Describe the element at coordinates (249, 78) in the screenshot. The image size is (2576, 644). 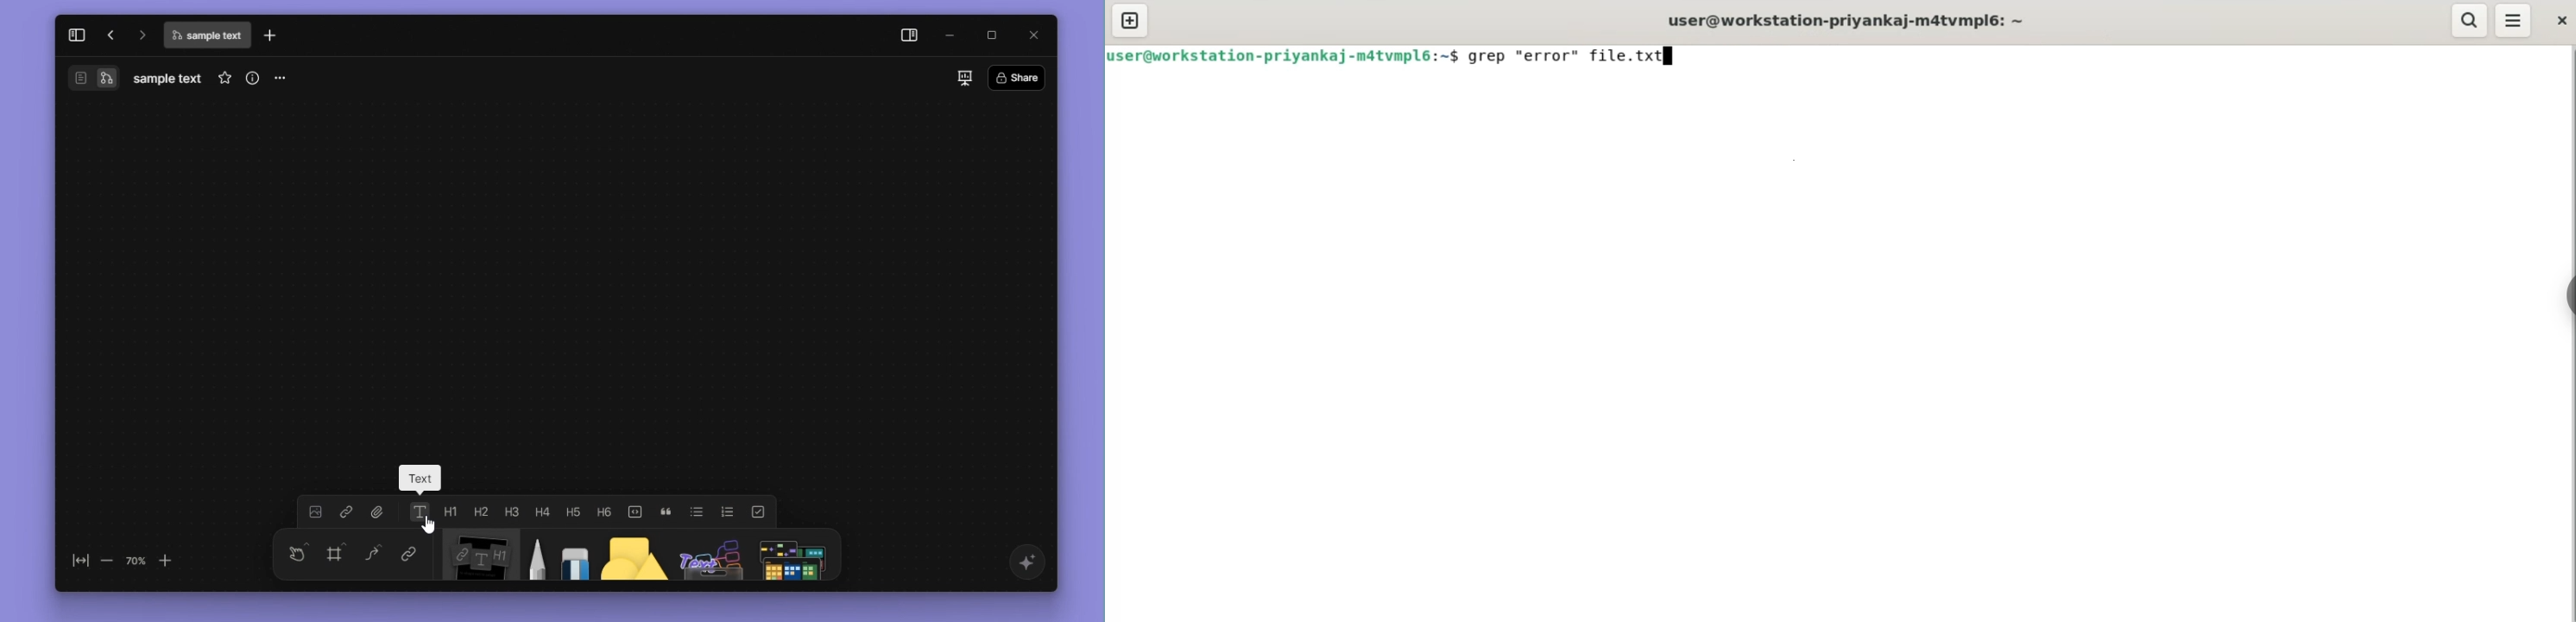
I see `more info` at that location.